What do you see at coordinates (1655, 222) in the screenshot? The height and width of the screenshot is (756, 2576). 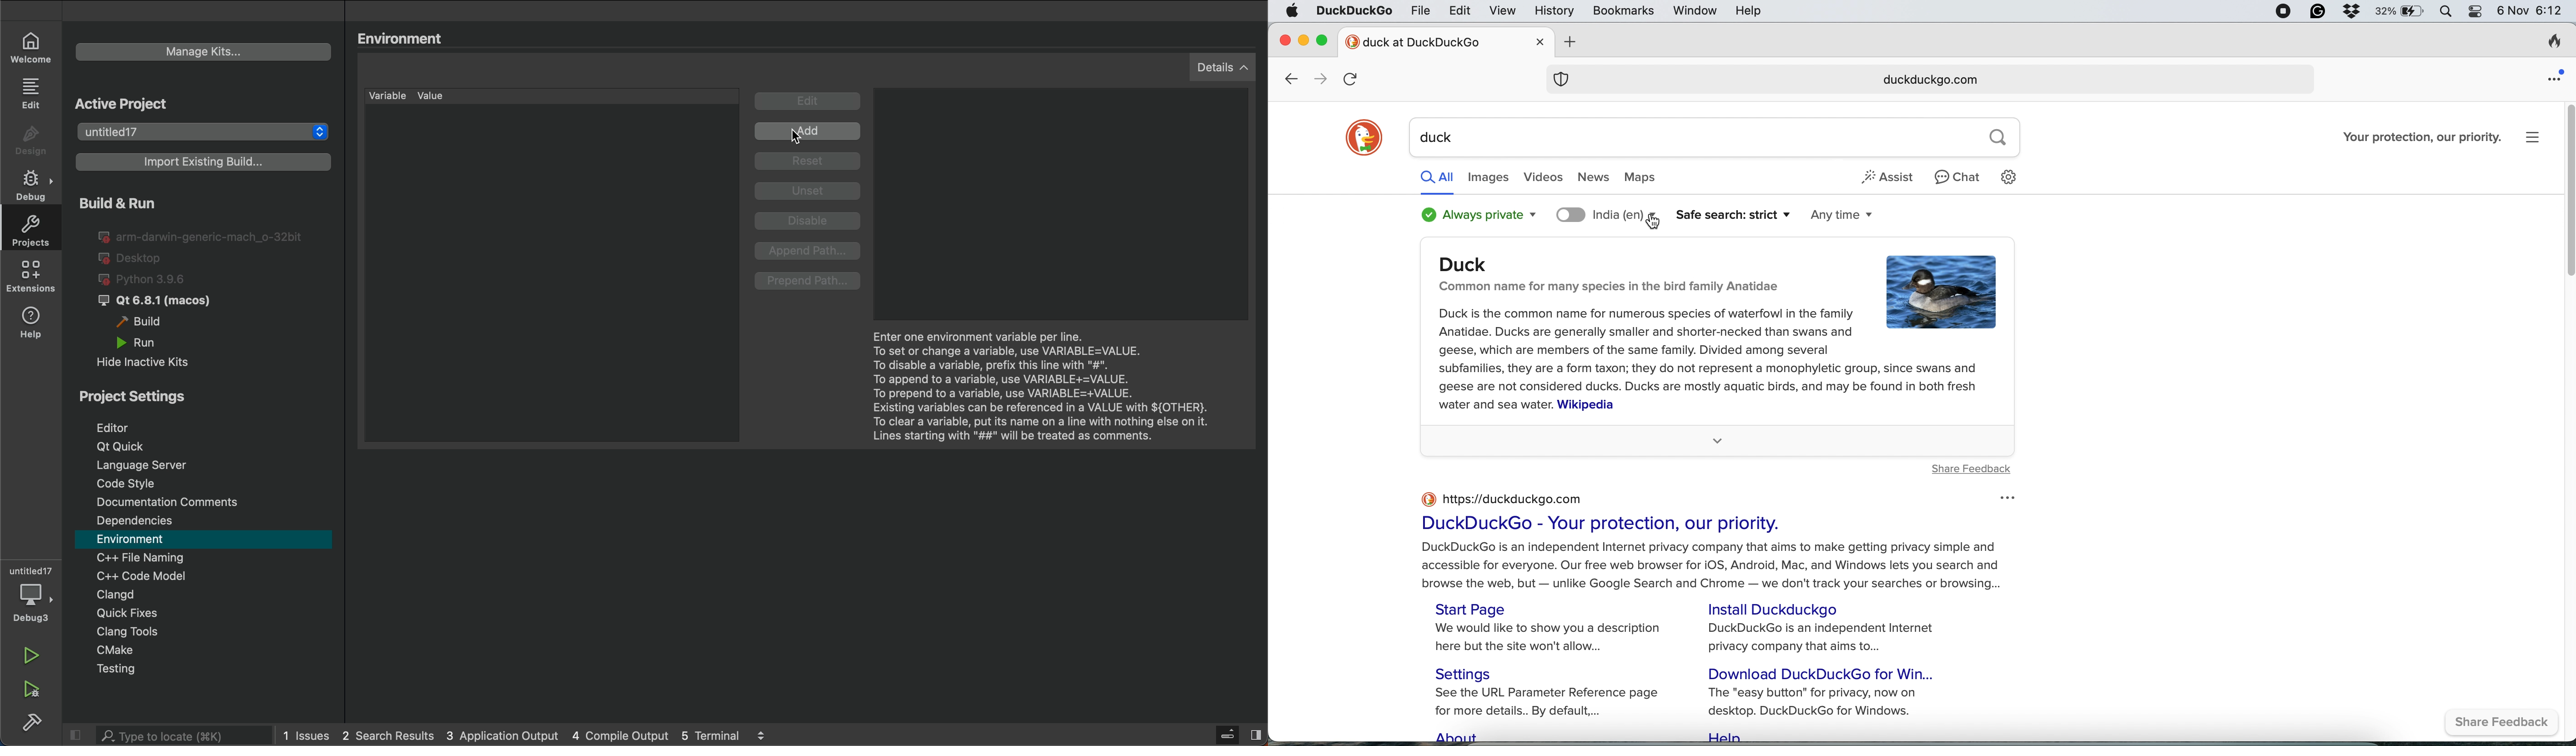 I see `cursor` at bounding box center [1655, 222].